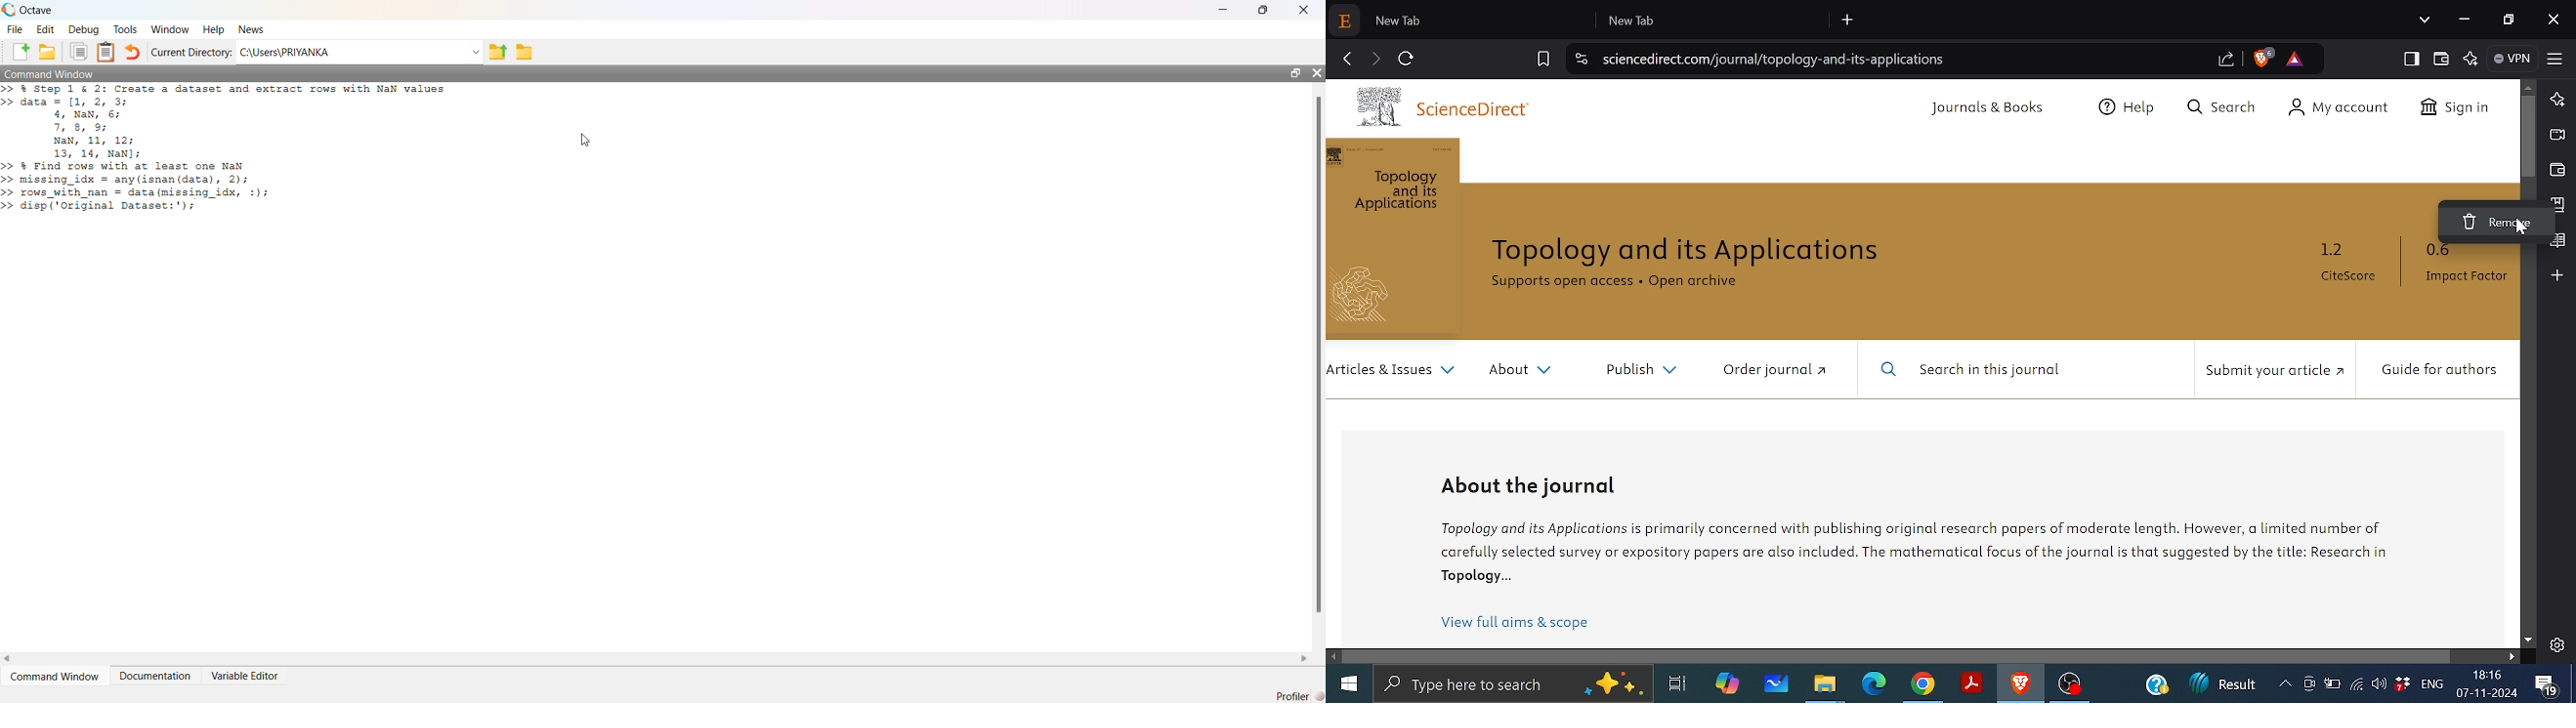 The width and height of the screenshot is (2576, 728). What do you see at coordinates (1579, 59) in the screenshot?
I see `View site information` at bounding box center [1579, 59].